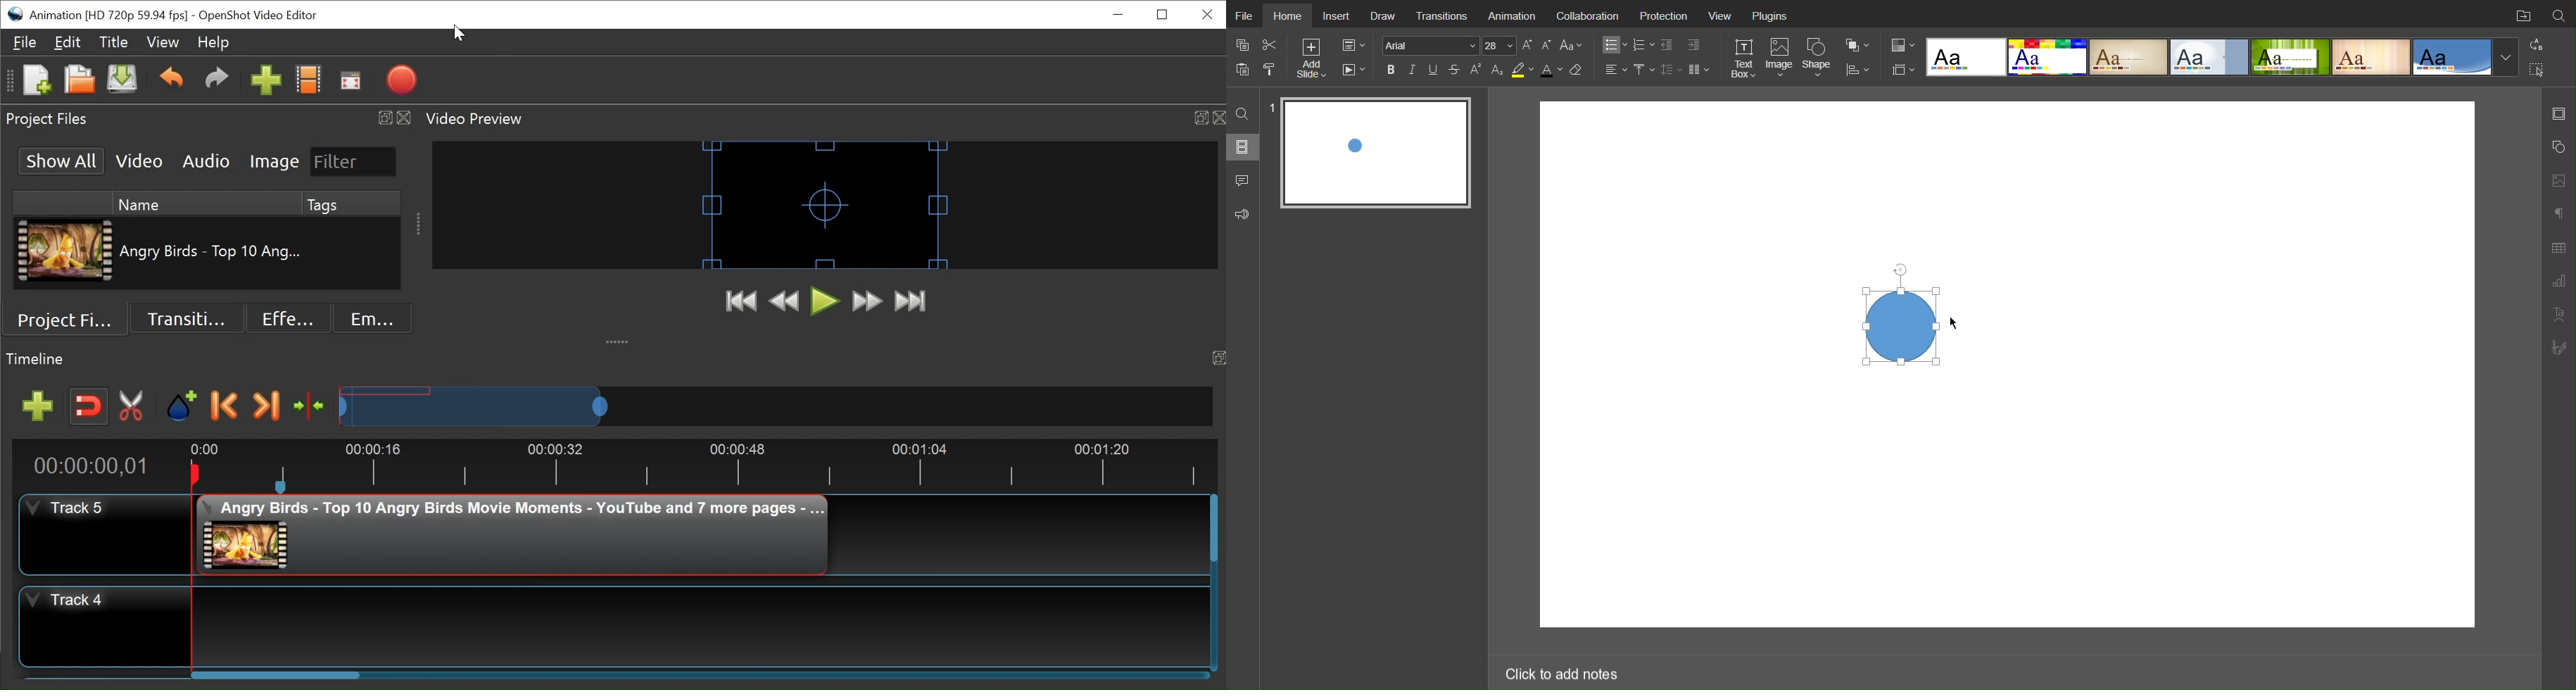 The width and height of the screenshot is (2576, 700). Describe the element at coordinates (1447, 45) in the screenshot. I see `Font Settings` at that location.